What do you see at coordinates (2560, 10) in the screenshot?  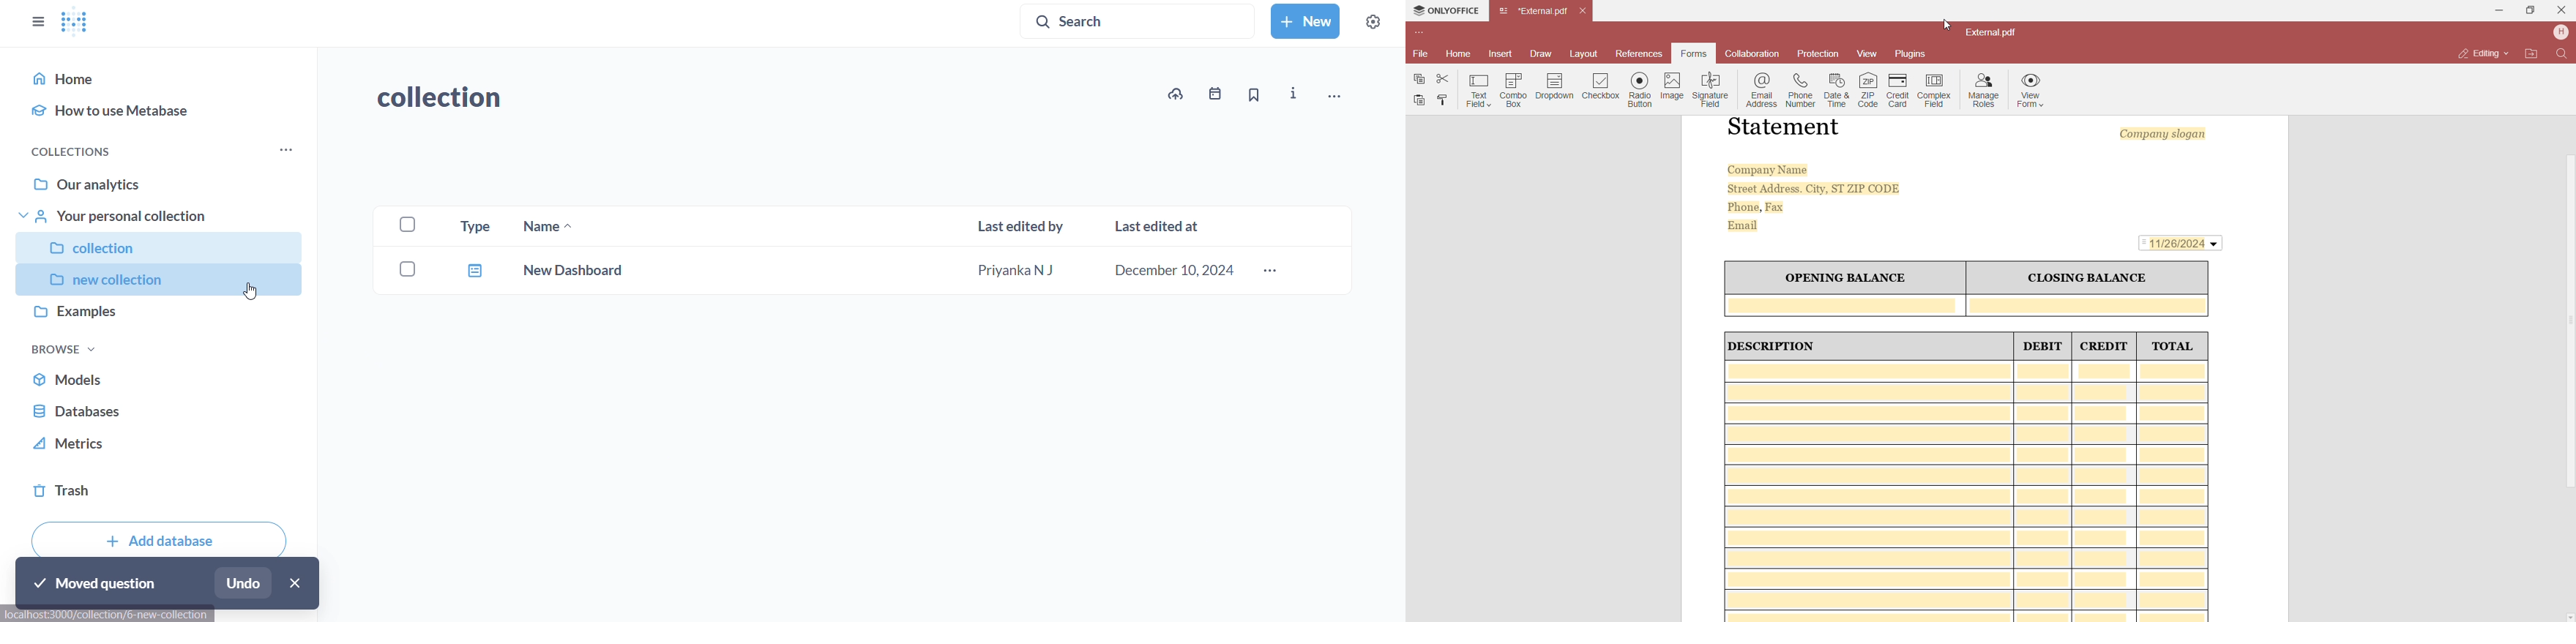 I see `Close` at bounding box center [2560, 10].